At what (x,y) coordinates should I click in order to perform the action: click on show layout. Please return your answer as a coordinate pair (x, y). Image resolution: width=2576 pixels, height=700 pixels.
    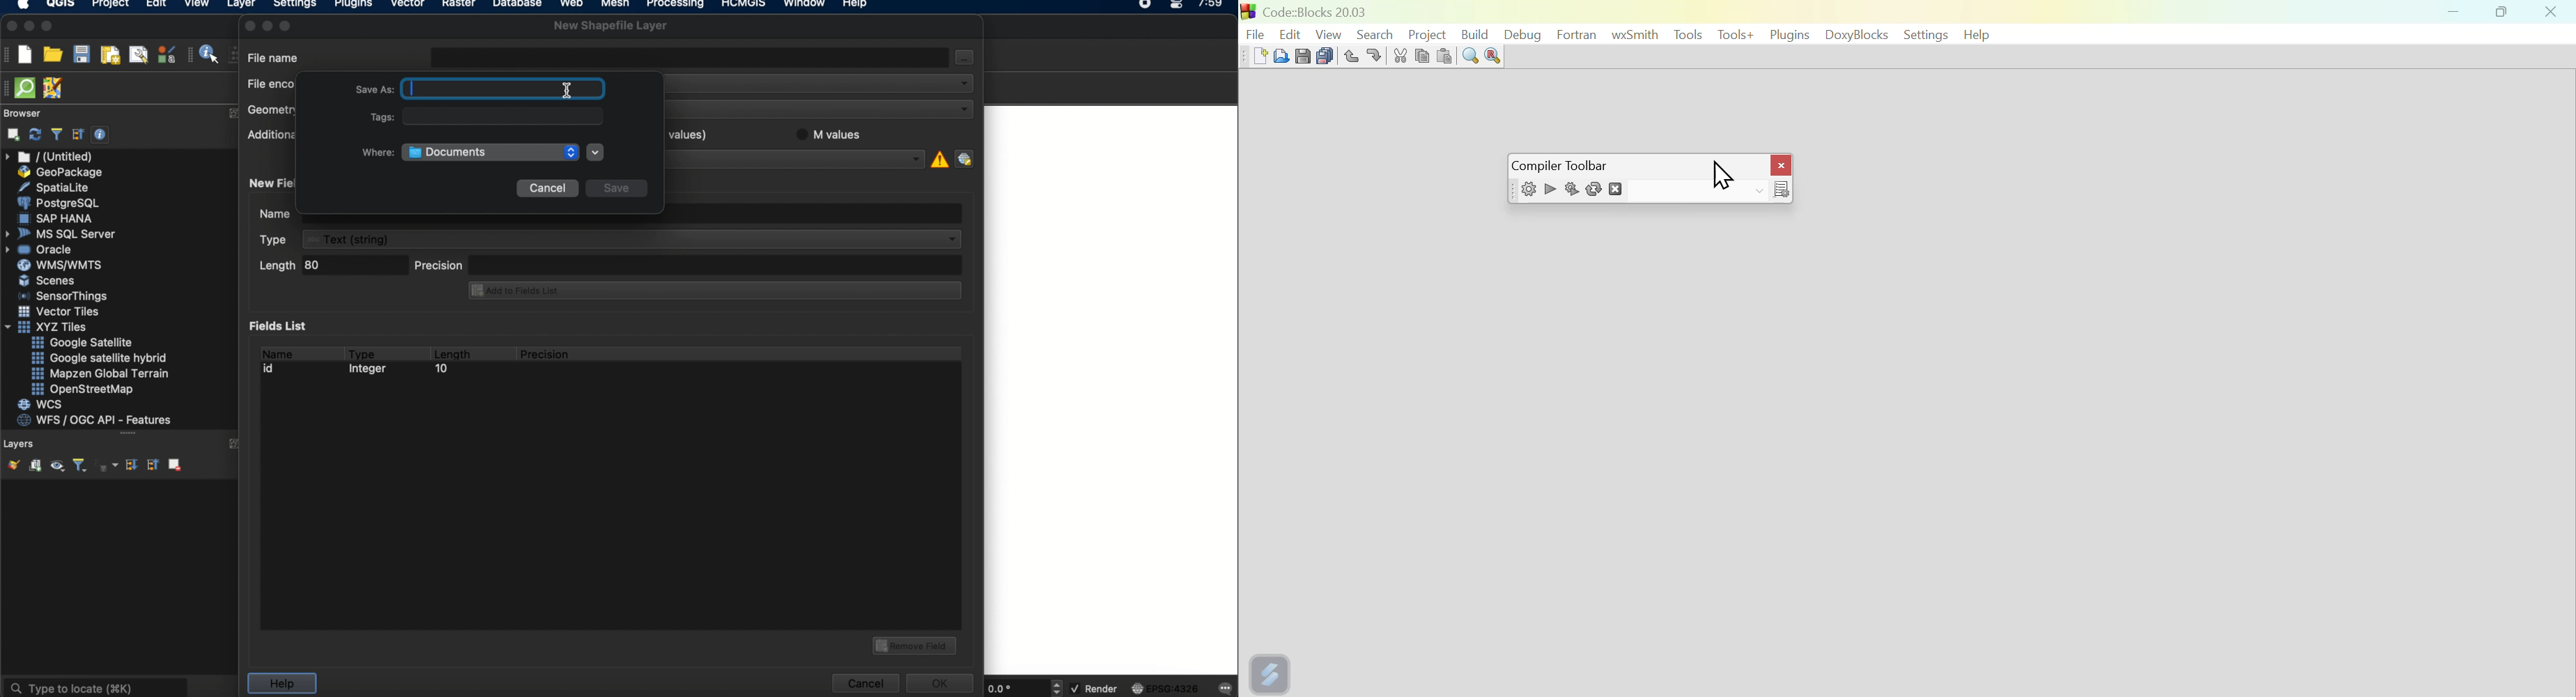
    Looking at the image, I should click on (139, 54).